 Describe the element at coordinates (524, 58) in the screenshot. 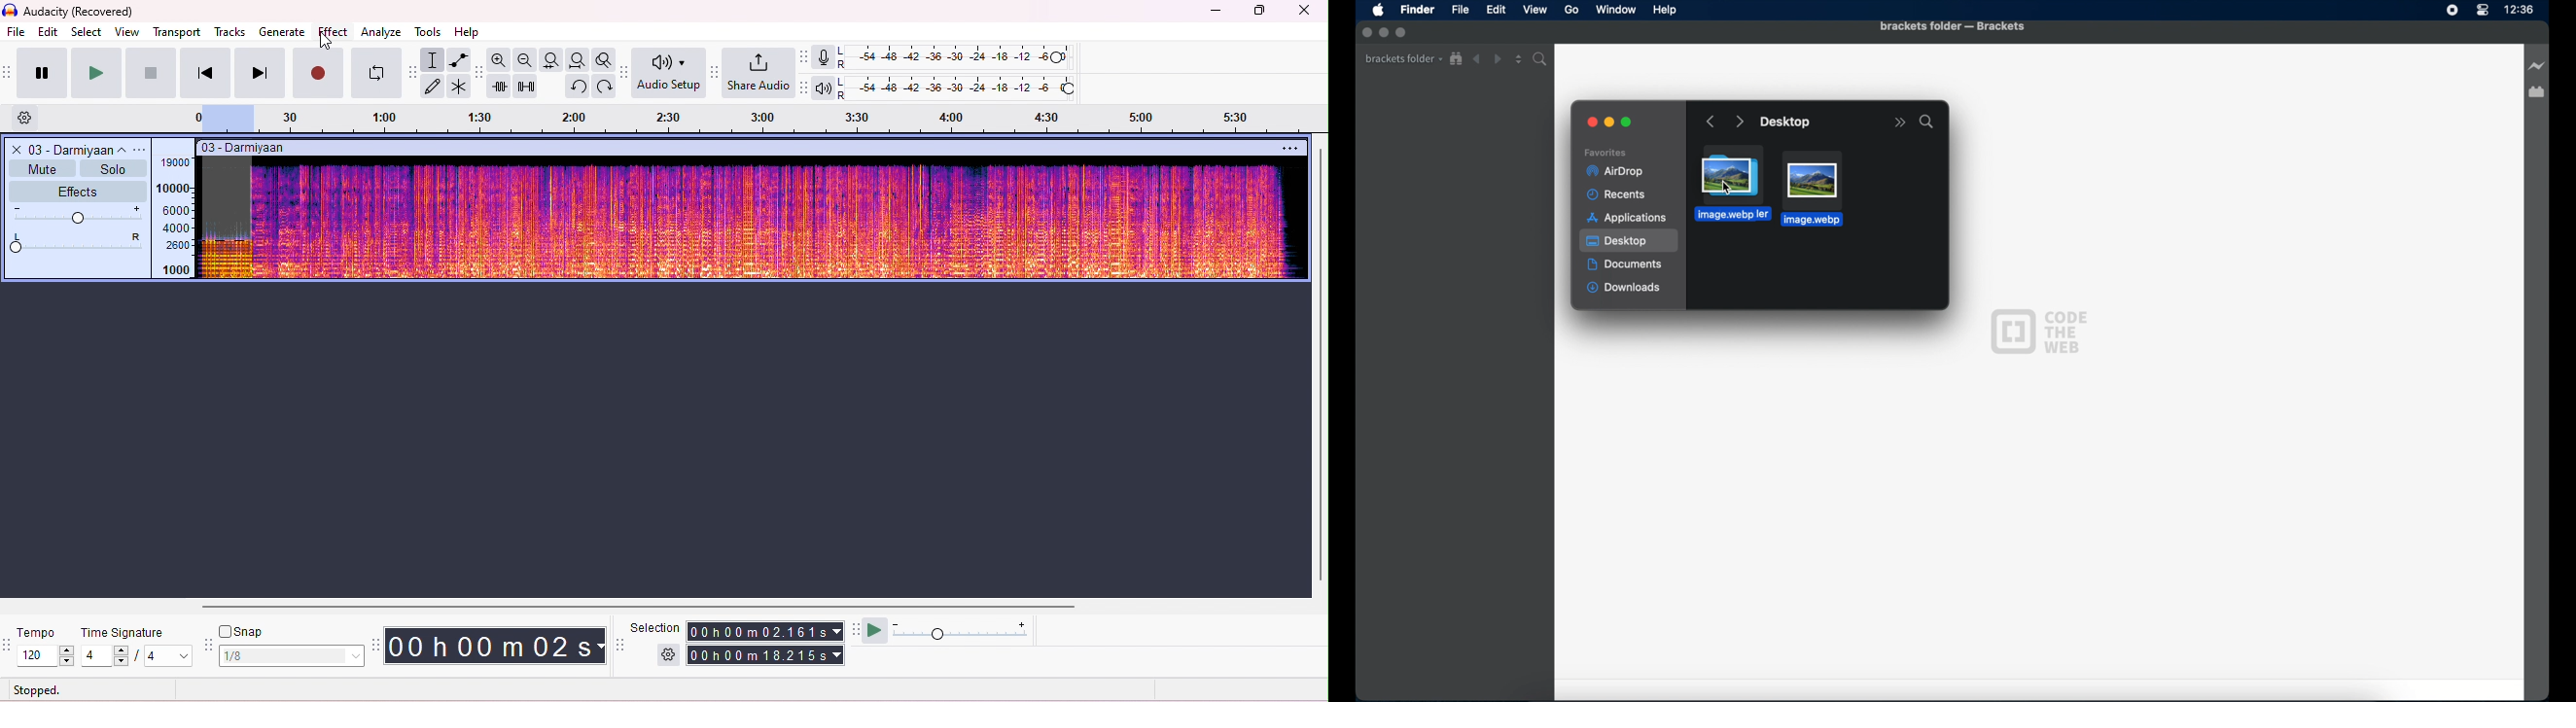

I see `zoom out` at that location.